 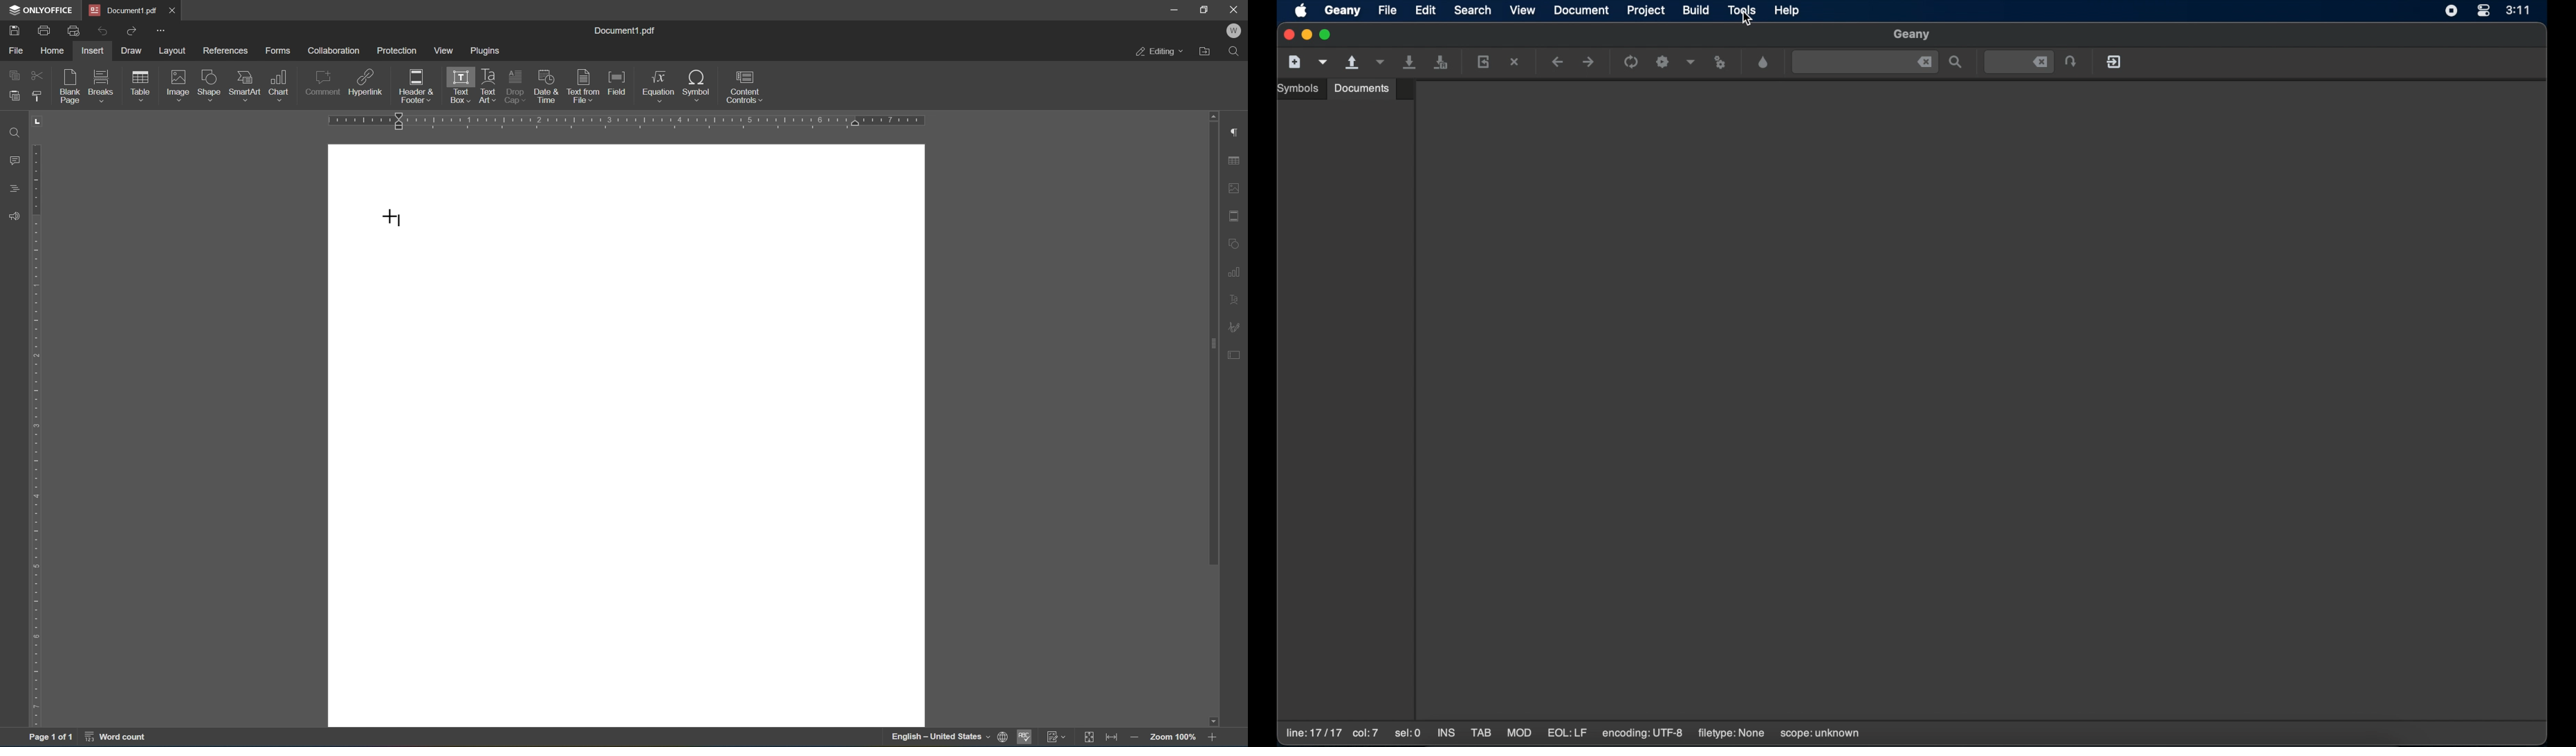 I want to click on jump to the entered file, so click(x=2019, y=62).